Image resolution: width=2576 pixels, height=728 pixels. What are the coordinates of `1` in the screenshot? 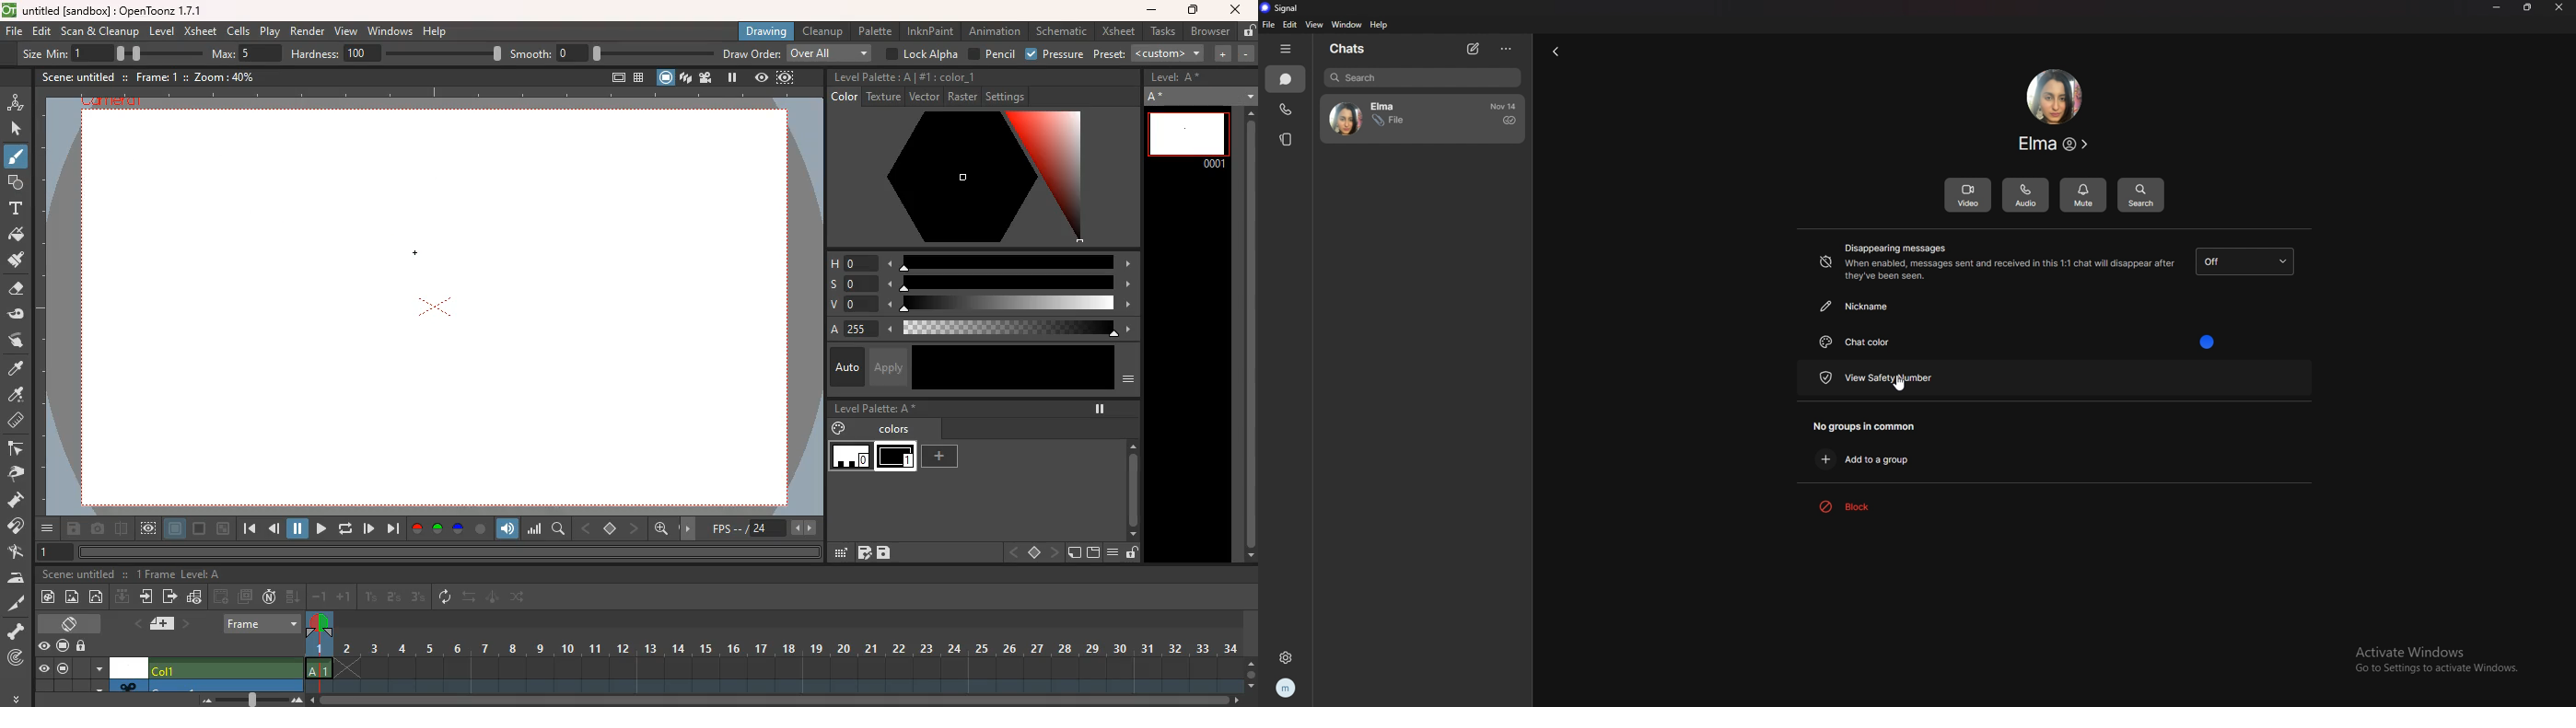 It's located at (371, 597).